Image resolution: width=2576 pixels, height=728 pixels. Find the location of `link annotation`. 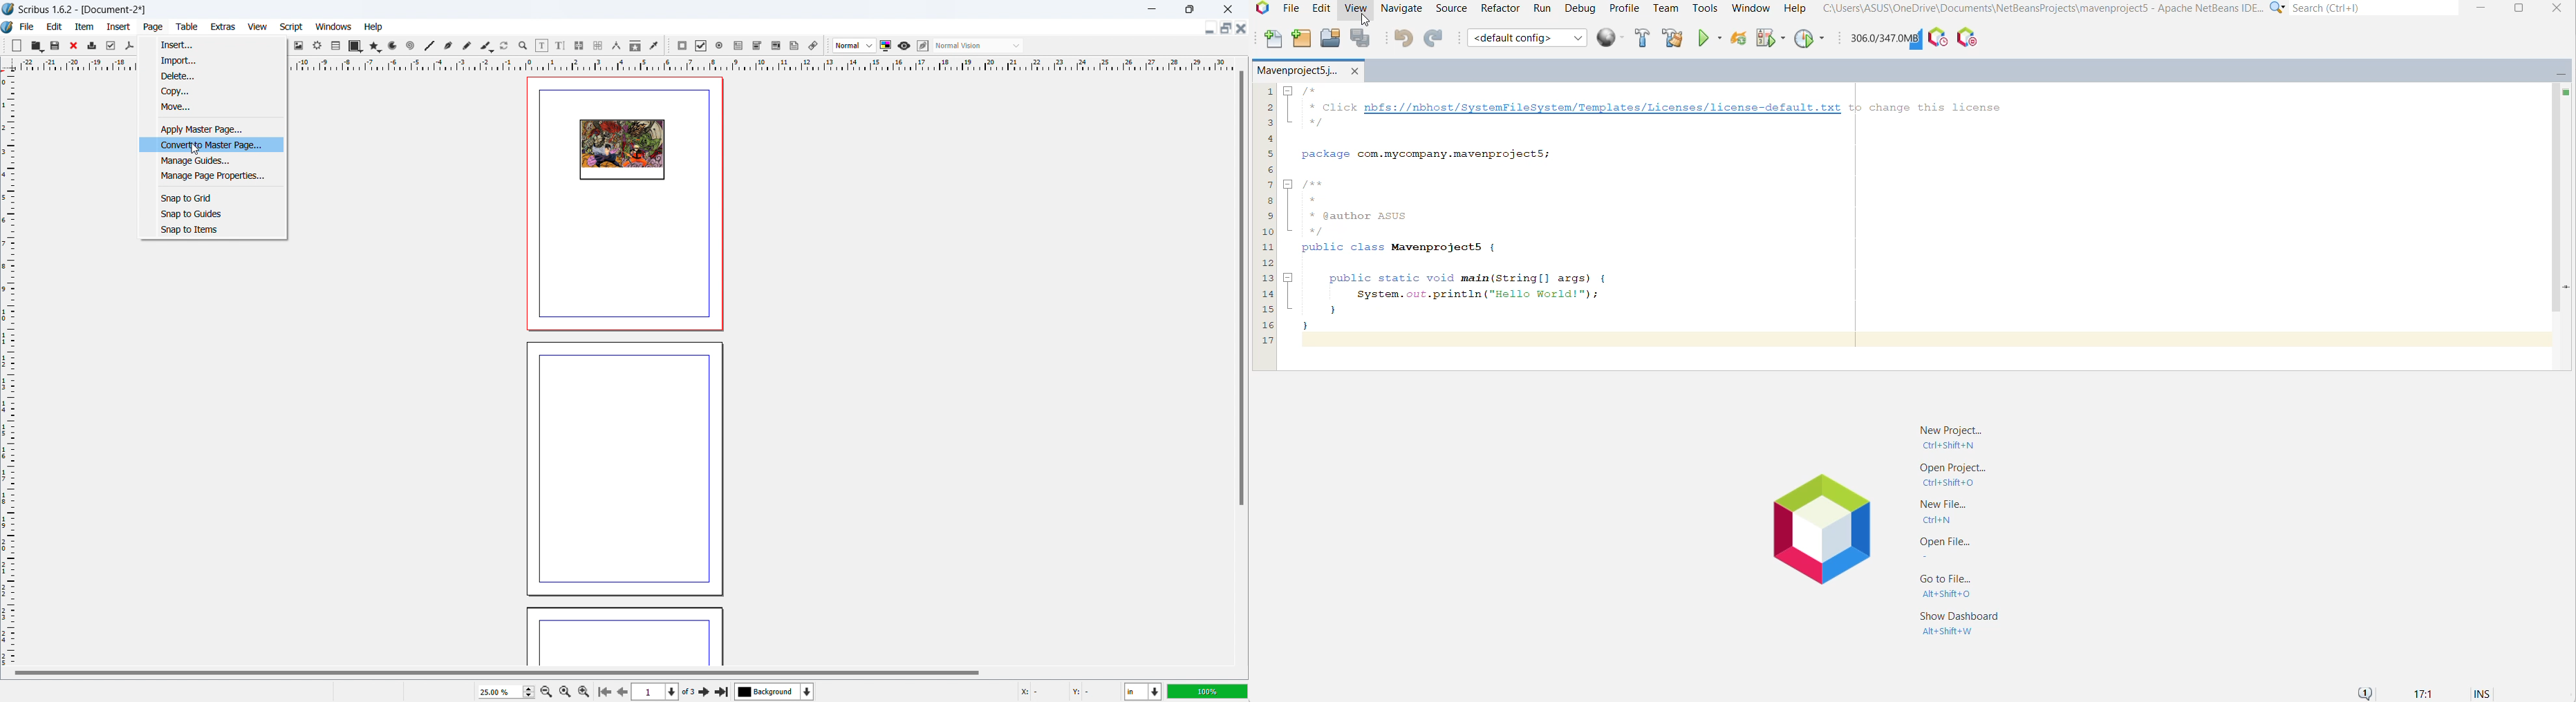

link annotation is located at coordinates (814, 46).